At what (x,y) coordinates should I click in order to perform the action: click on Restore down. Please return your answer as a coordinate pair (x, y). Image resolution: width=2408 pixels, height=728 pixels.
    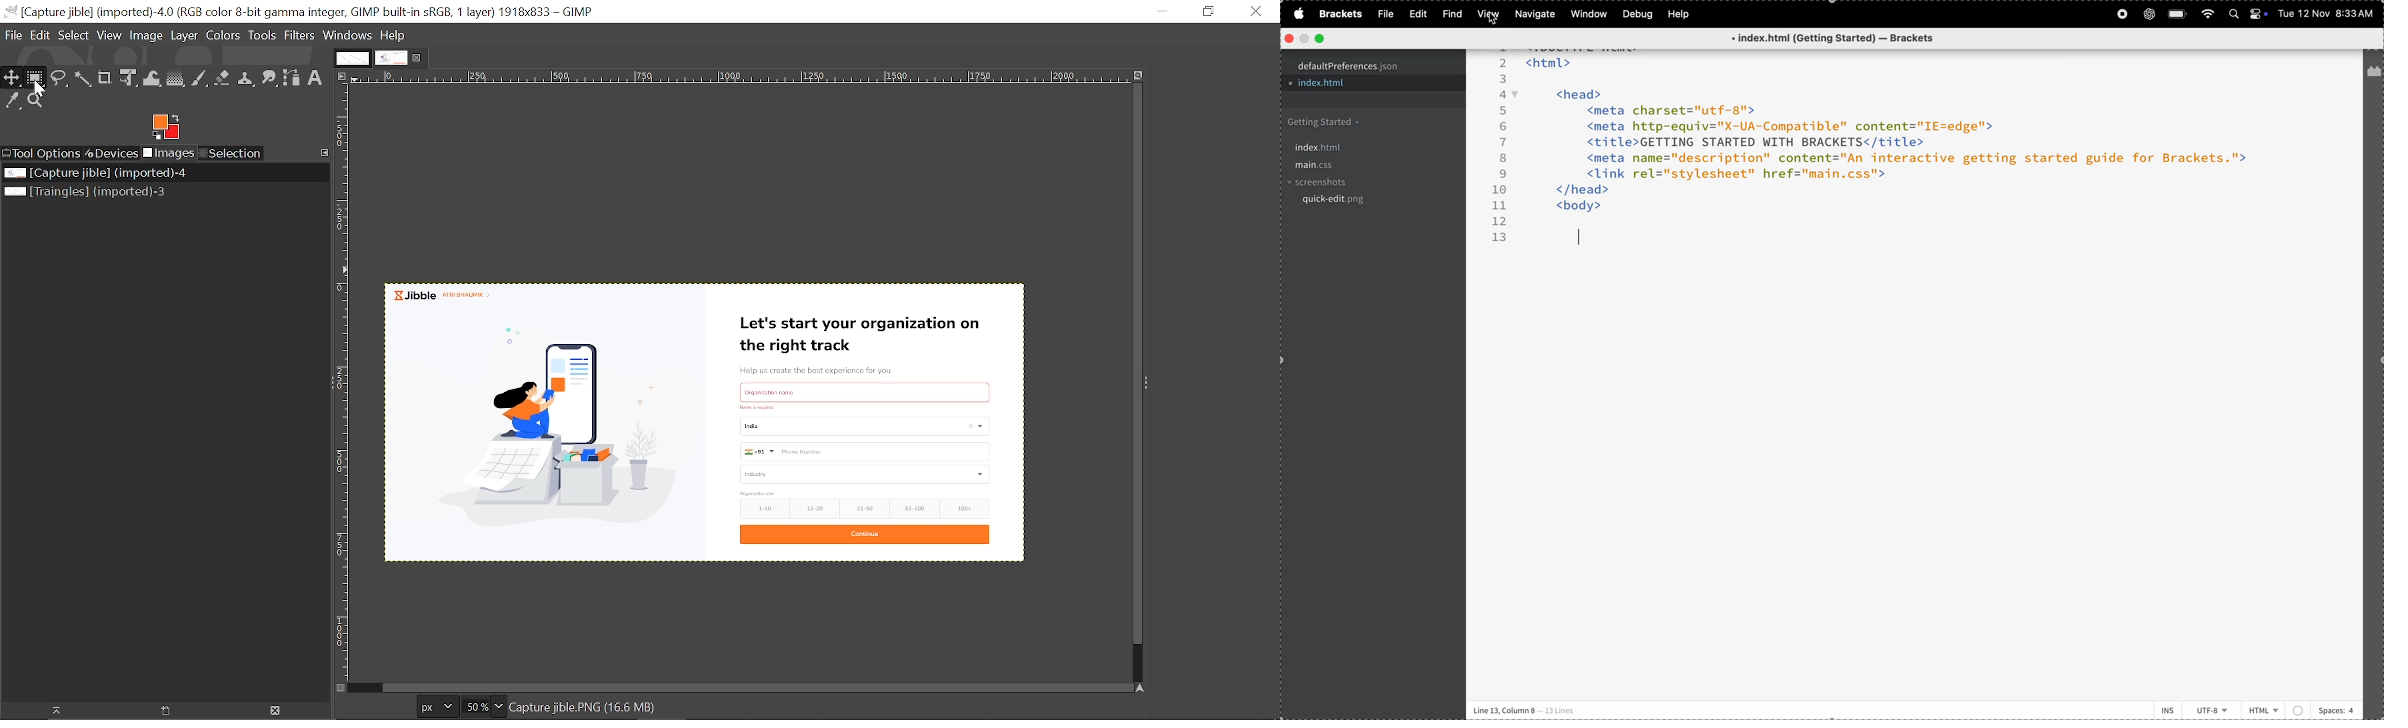
    Looking at the image, I should click on (1208, 12).